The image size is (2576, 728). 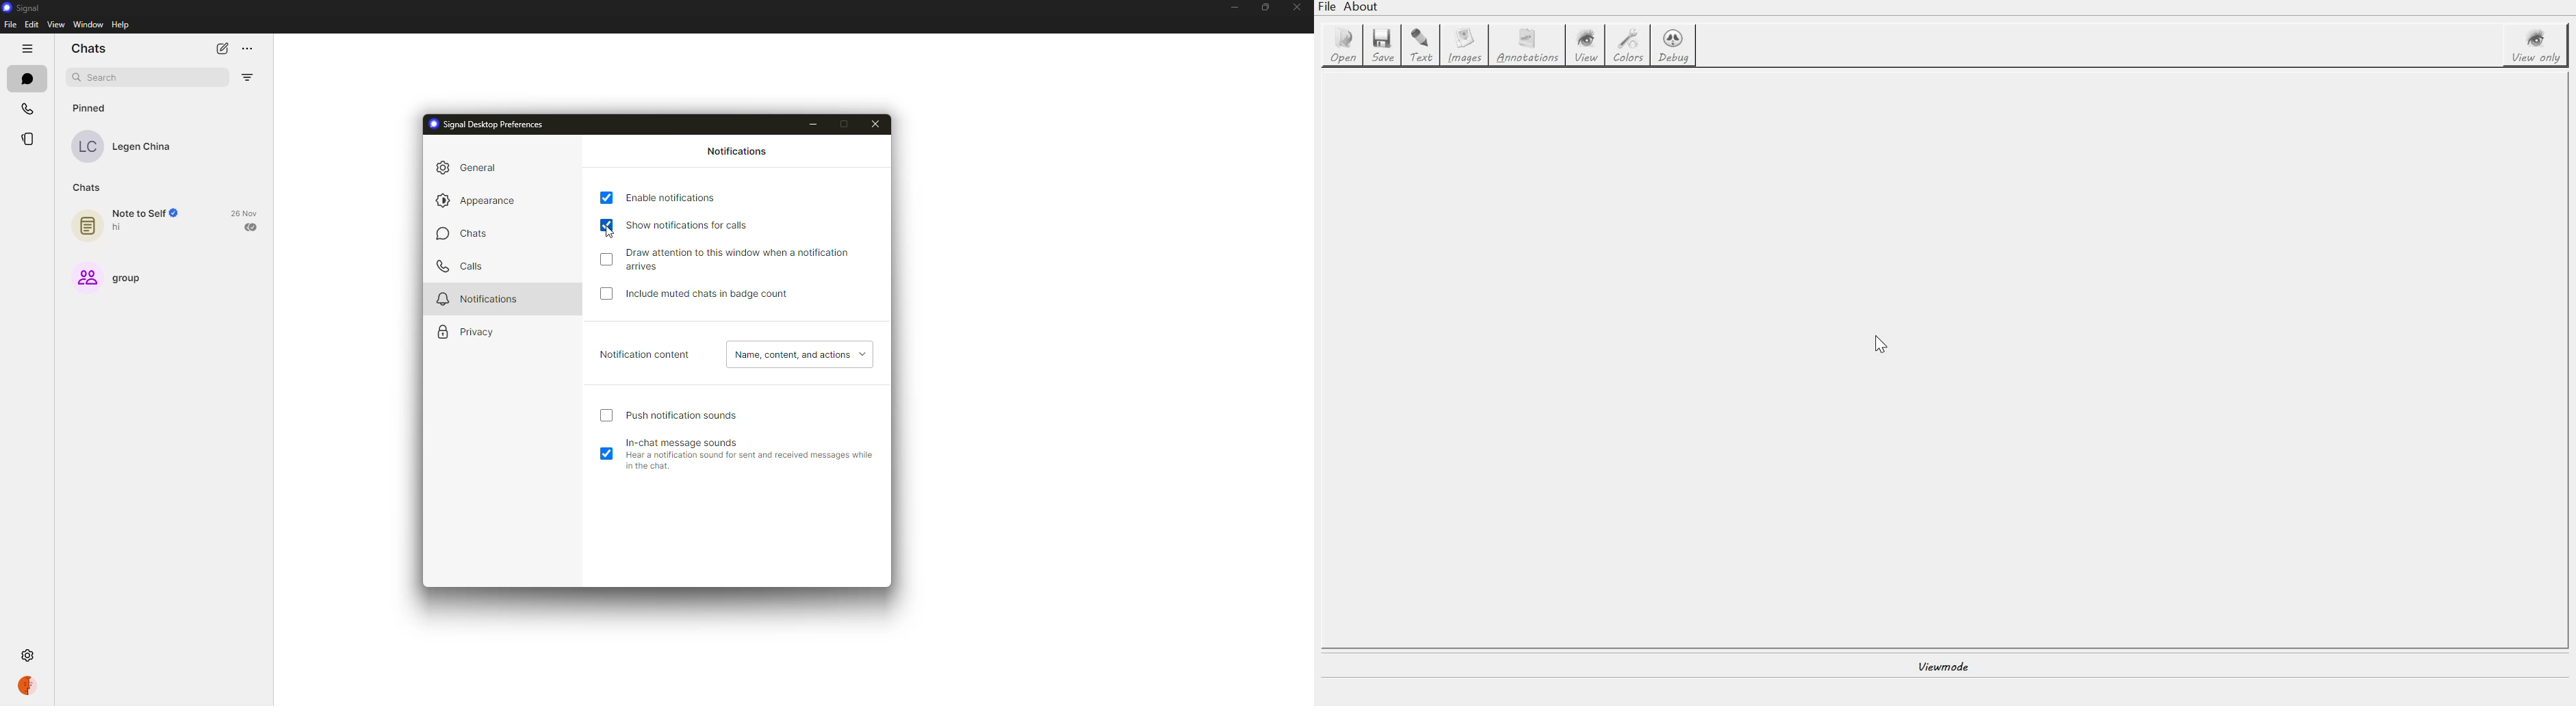 I want to click on search, so click(x=96, y=76).